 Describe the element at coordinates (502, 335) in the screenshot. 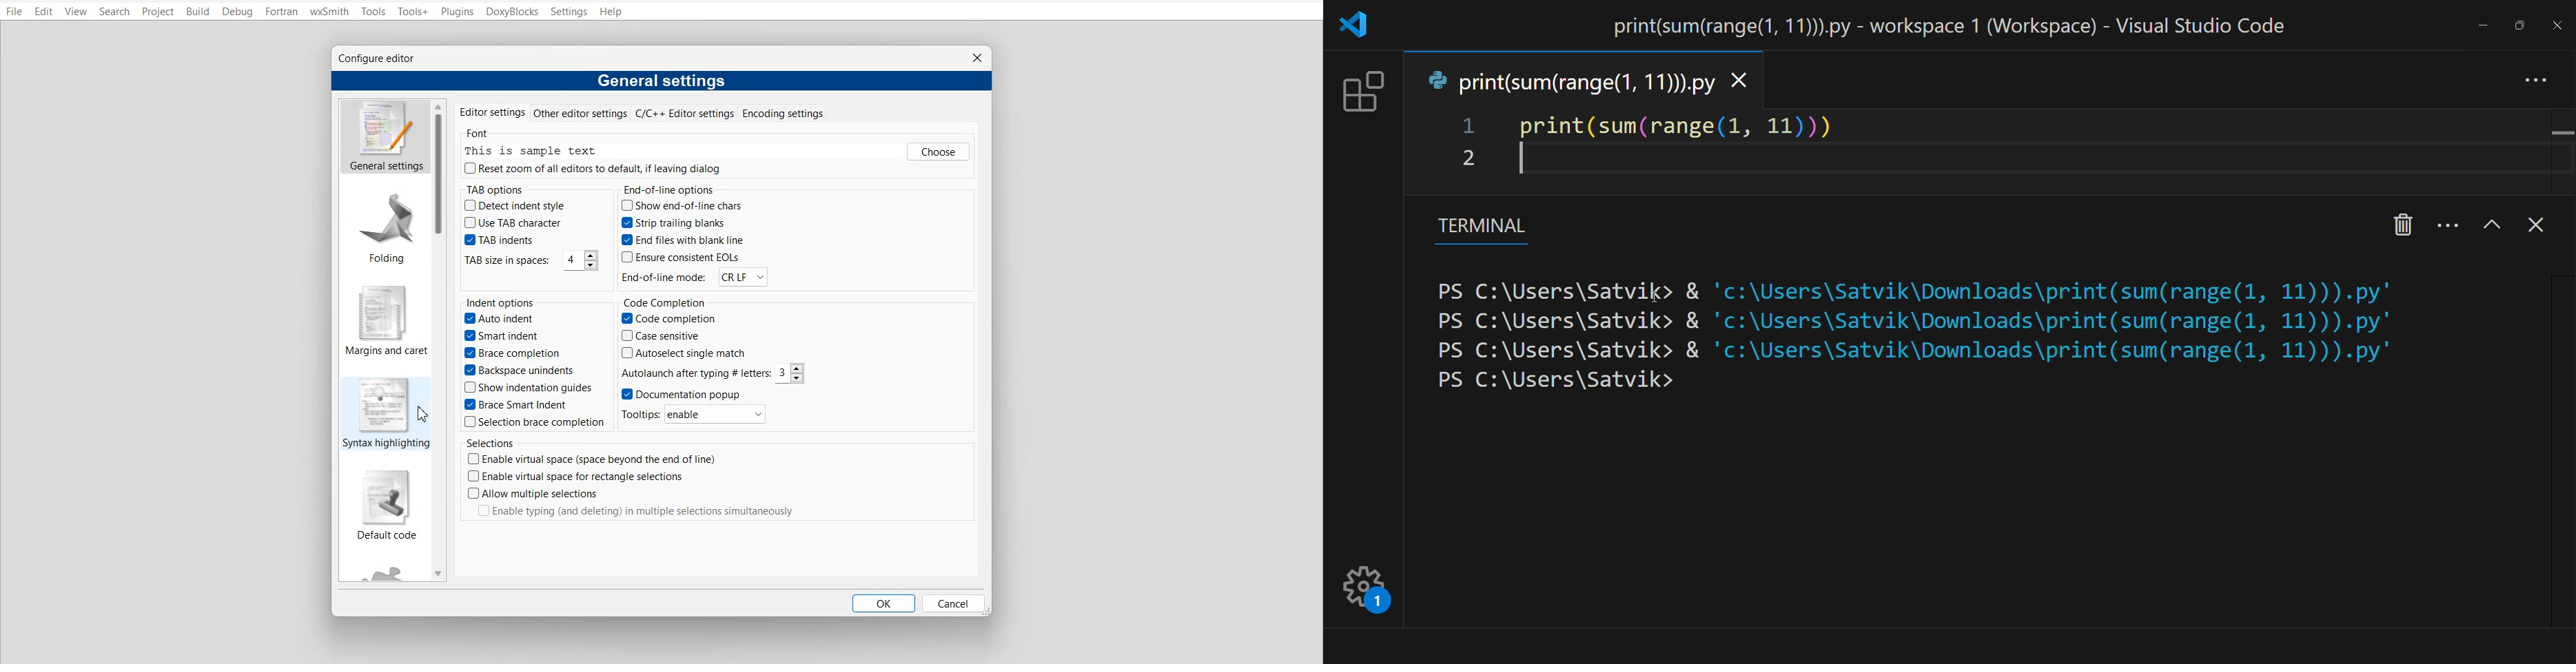

I see `Smart indent` at that location.